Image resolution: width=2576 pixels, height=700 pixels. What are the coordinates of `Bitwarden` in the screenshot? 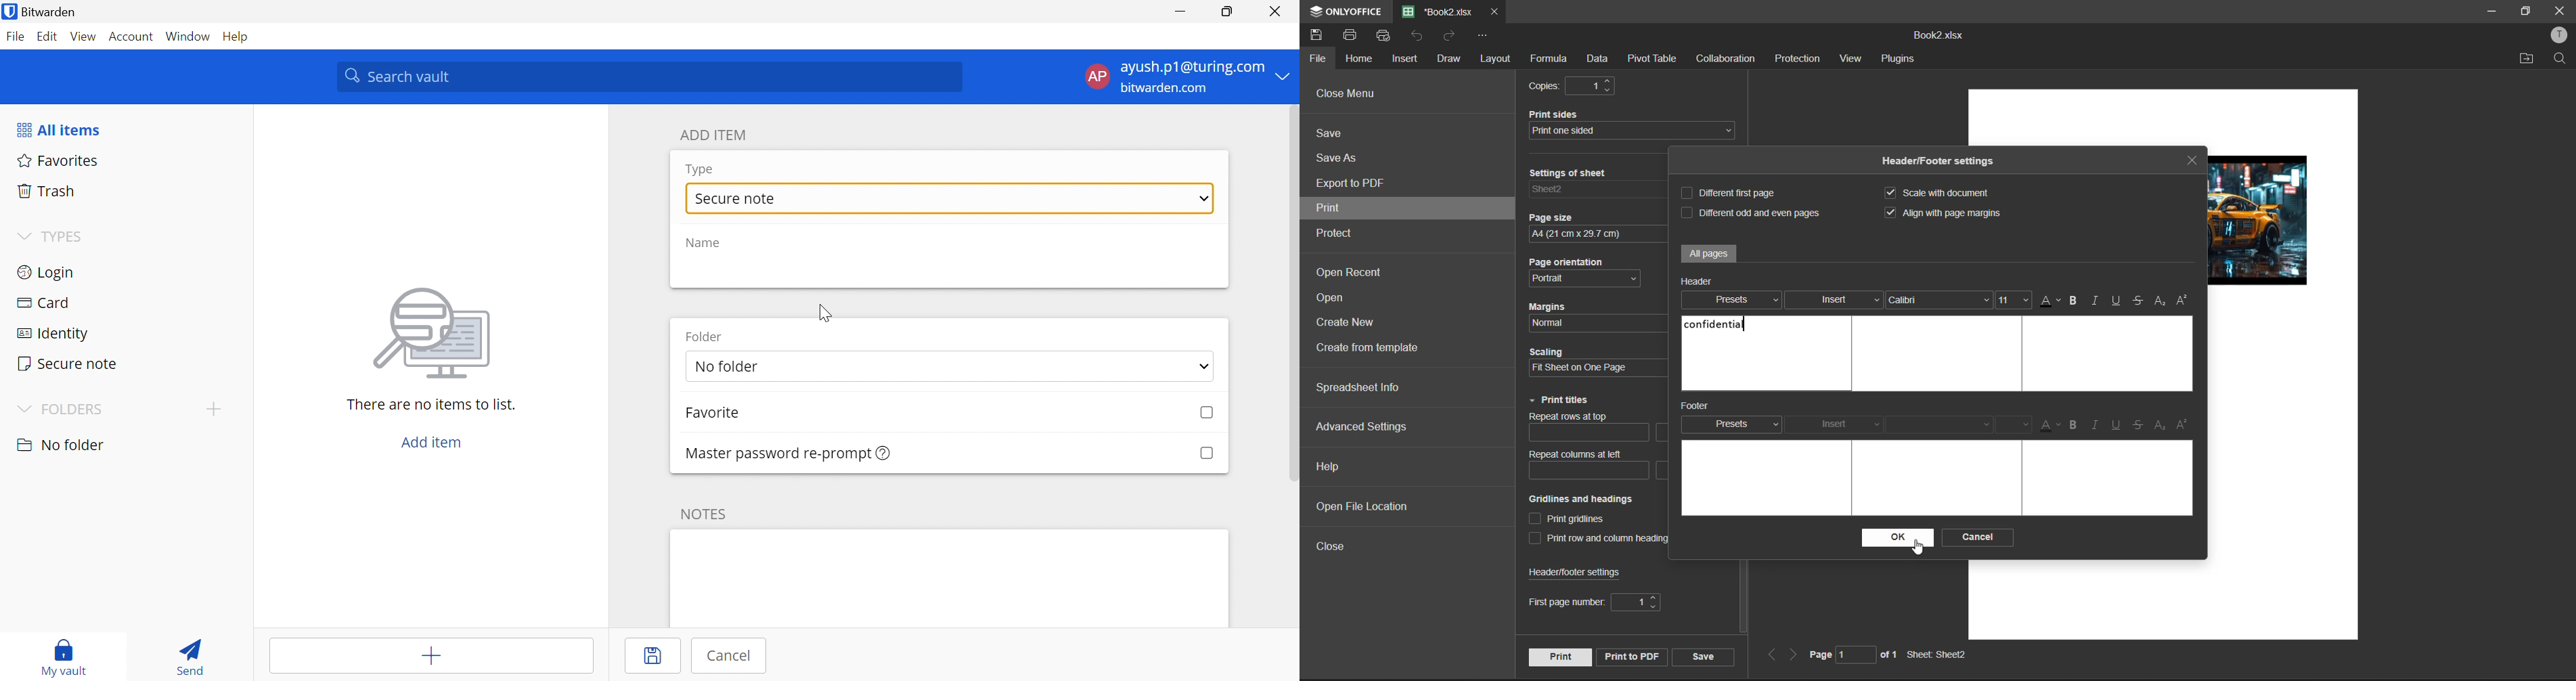 It's located at (43, 11).